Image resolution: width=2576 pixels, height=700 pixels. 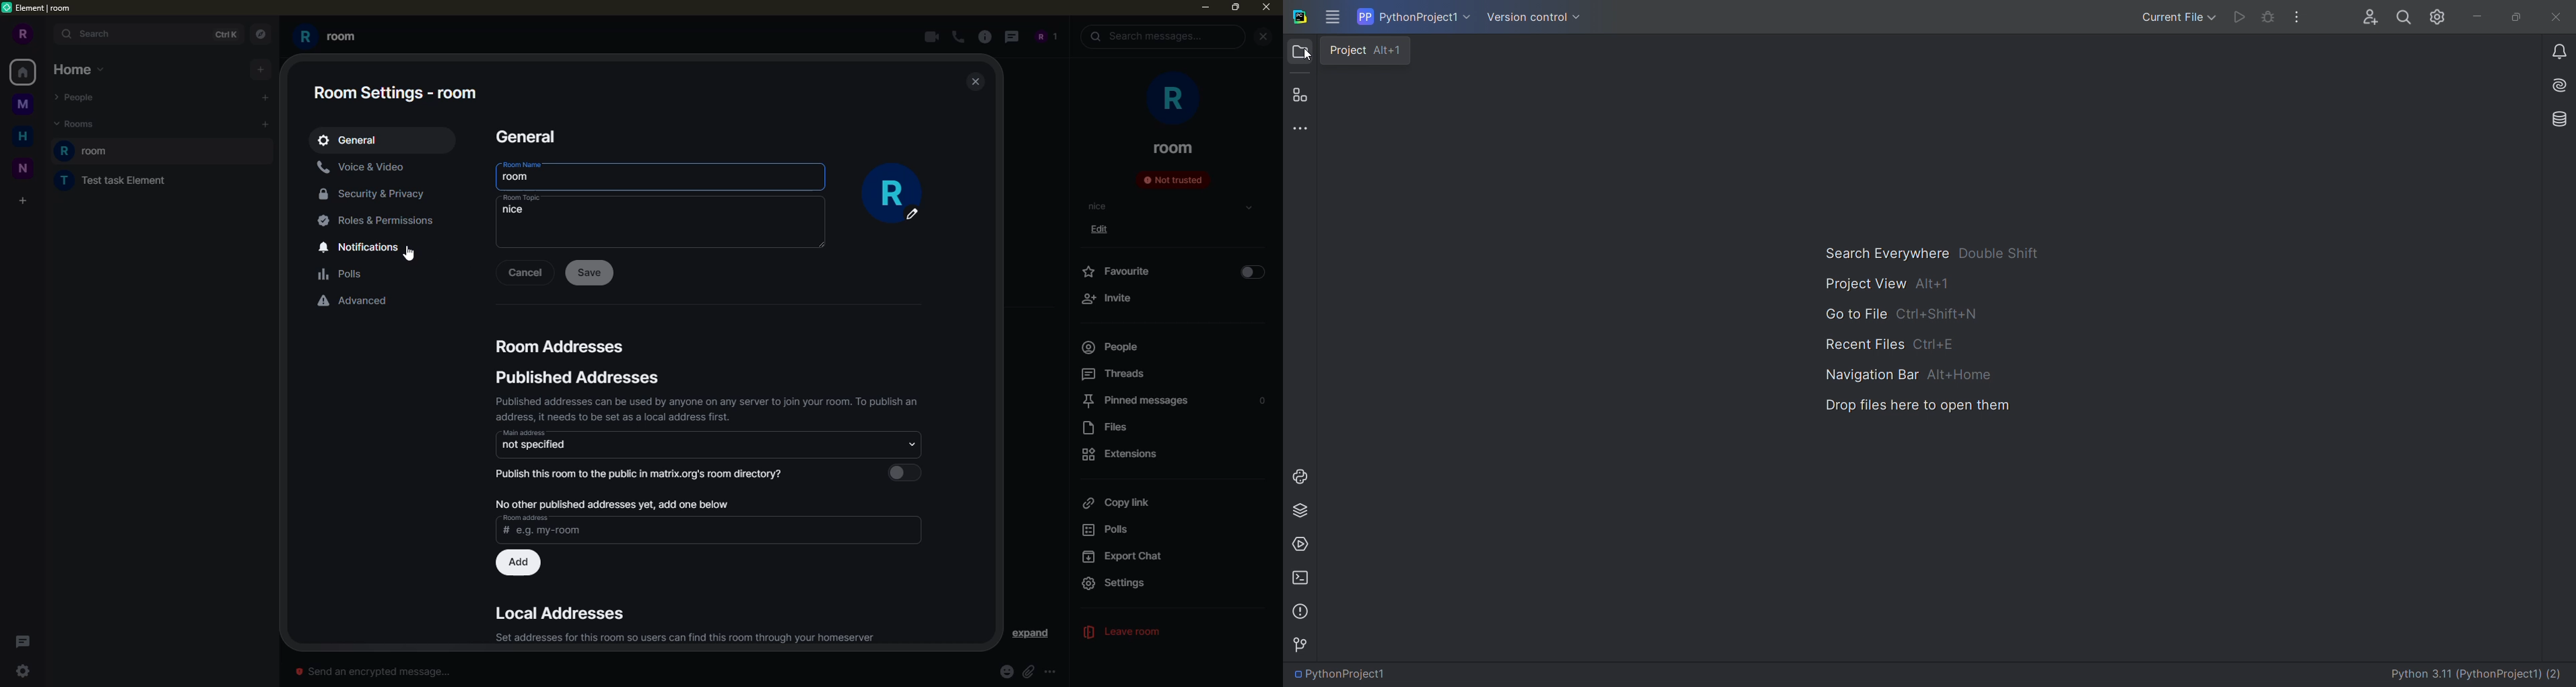 What do you see at coordinates (1249, 208) in the screenshot?
I see `select` at bounding box center [1249, 208].